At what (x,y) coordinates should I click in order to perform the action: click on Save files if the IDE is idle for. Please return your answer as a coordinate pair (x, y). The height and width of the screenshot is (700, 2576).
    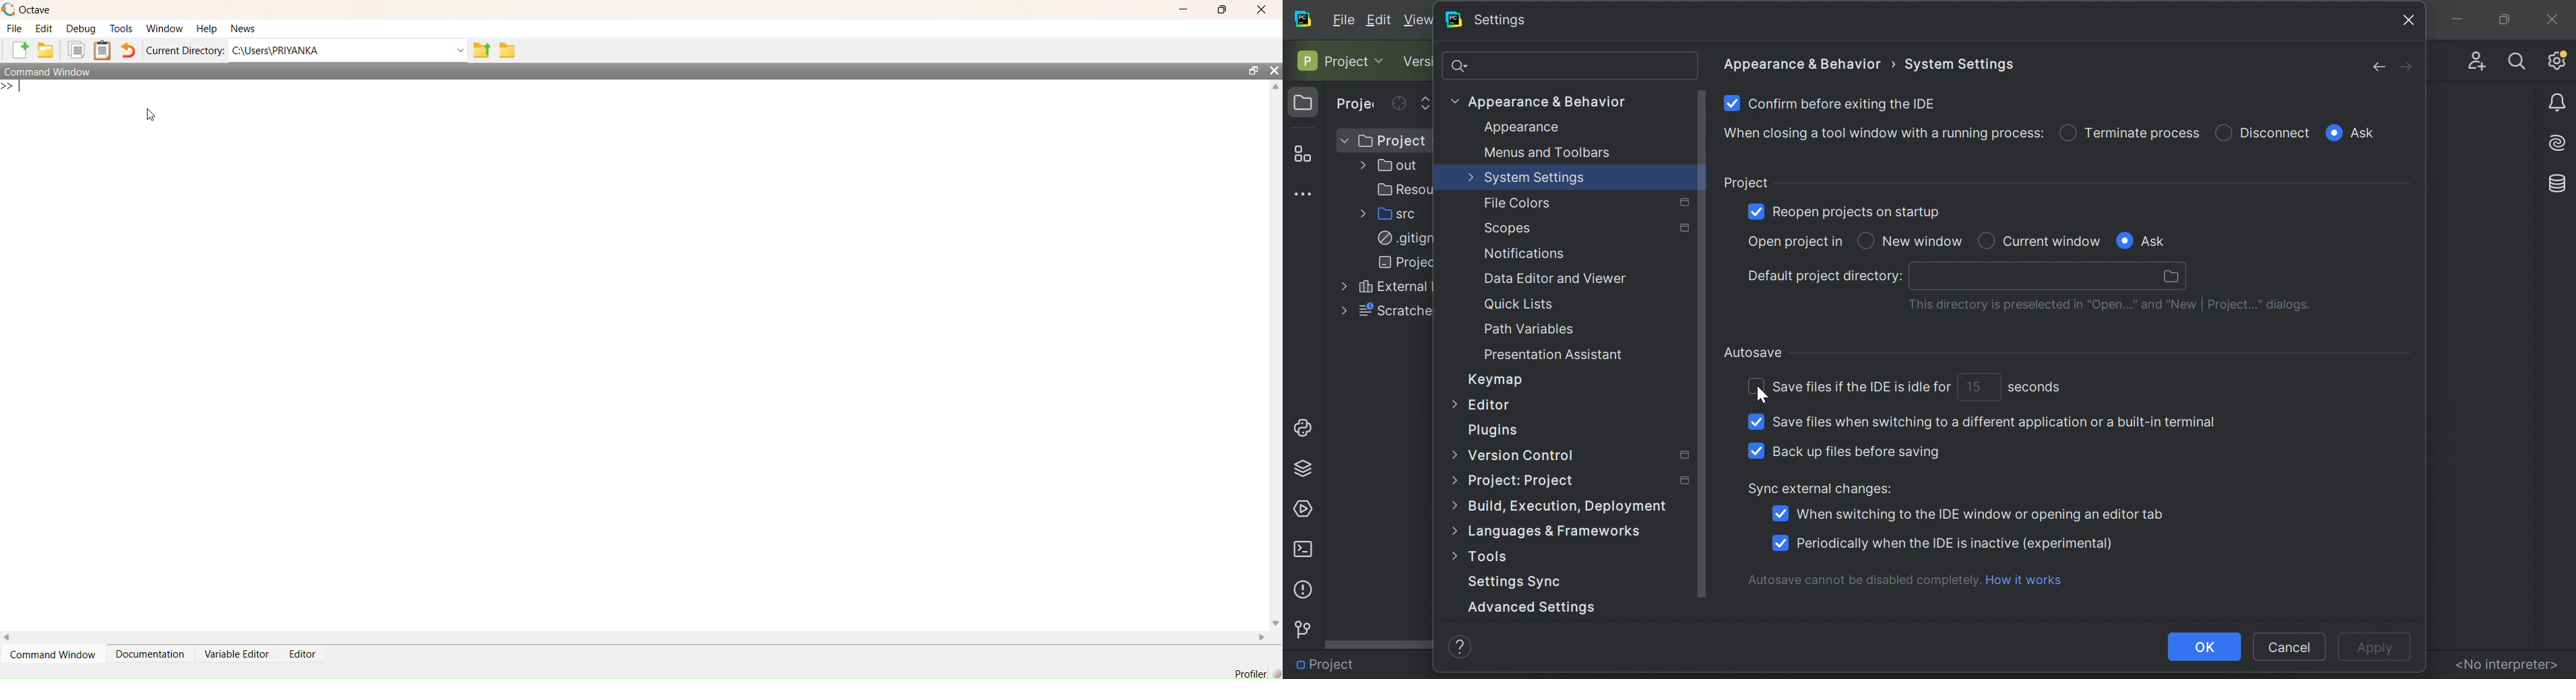
    Looking at the image, I should click on (1863, 387).